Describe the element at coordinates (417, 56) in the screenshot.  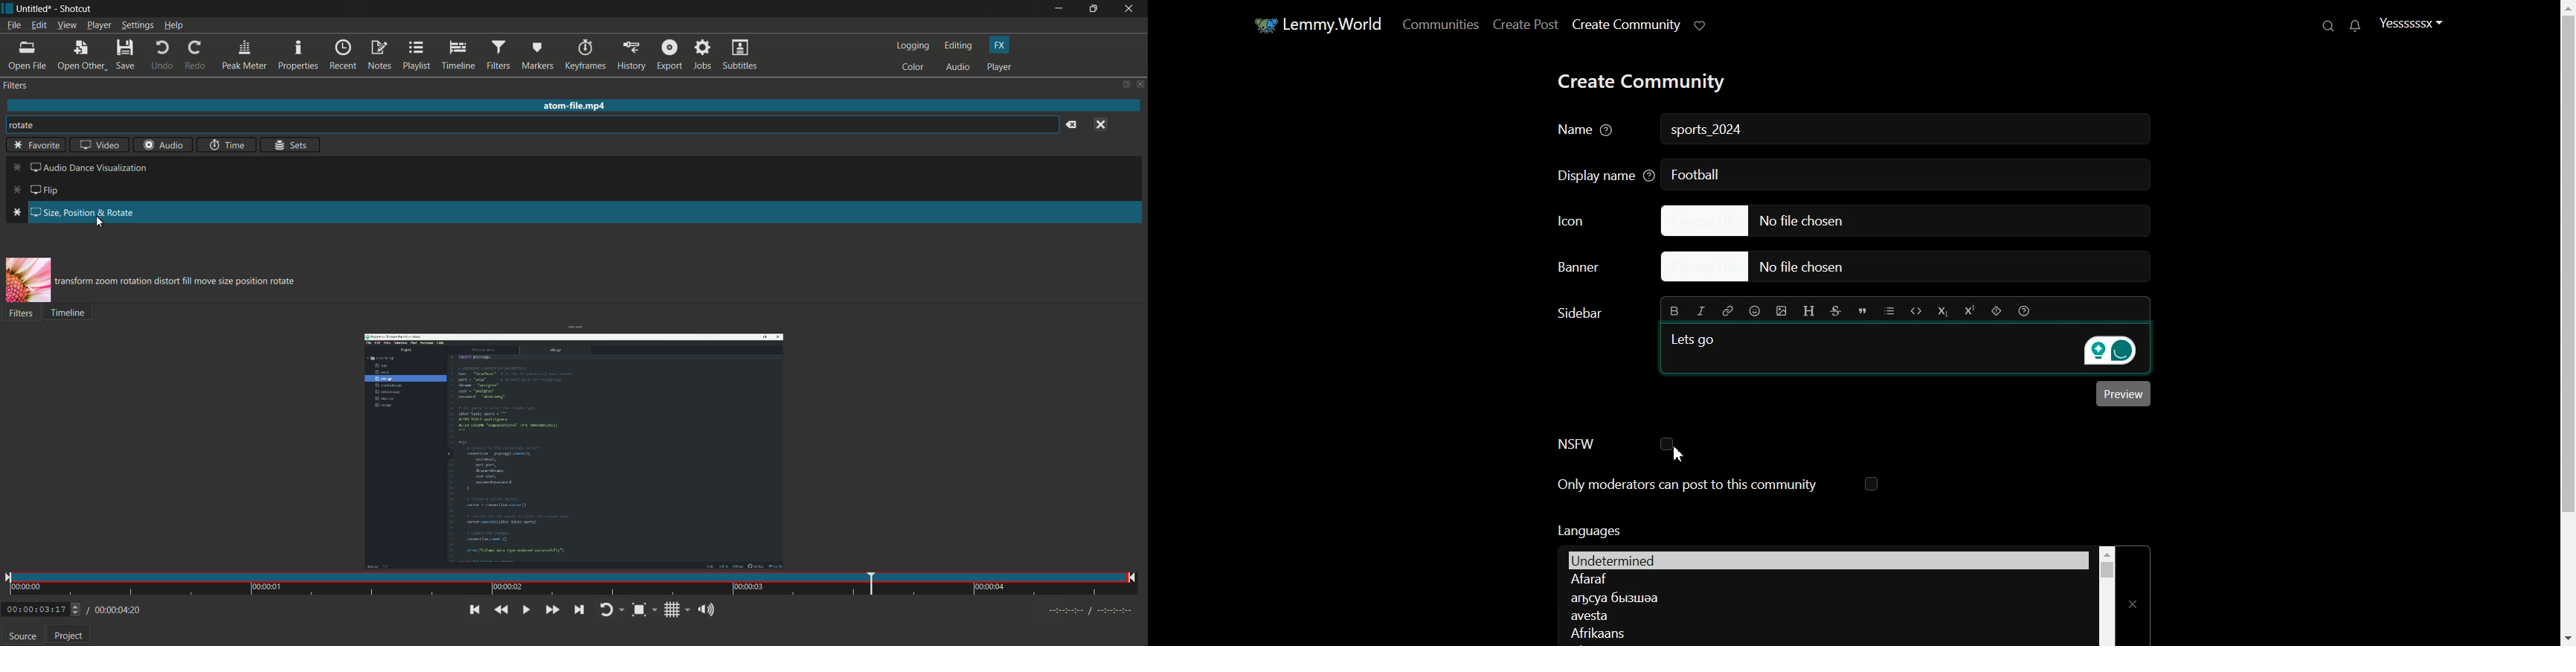
I see `playlist` at that location.